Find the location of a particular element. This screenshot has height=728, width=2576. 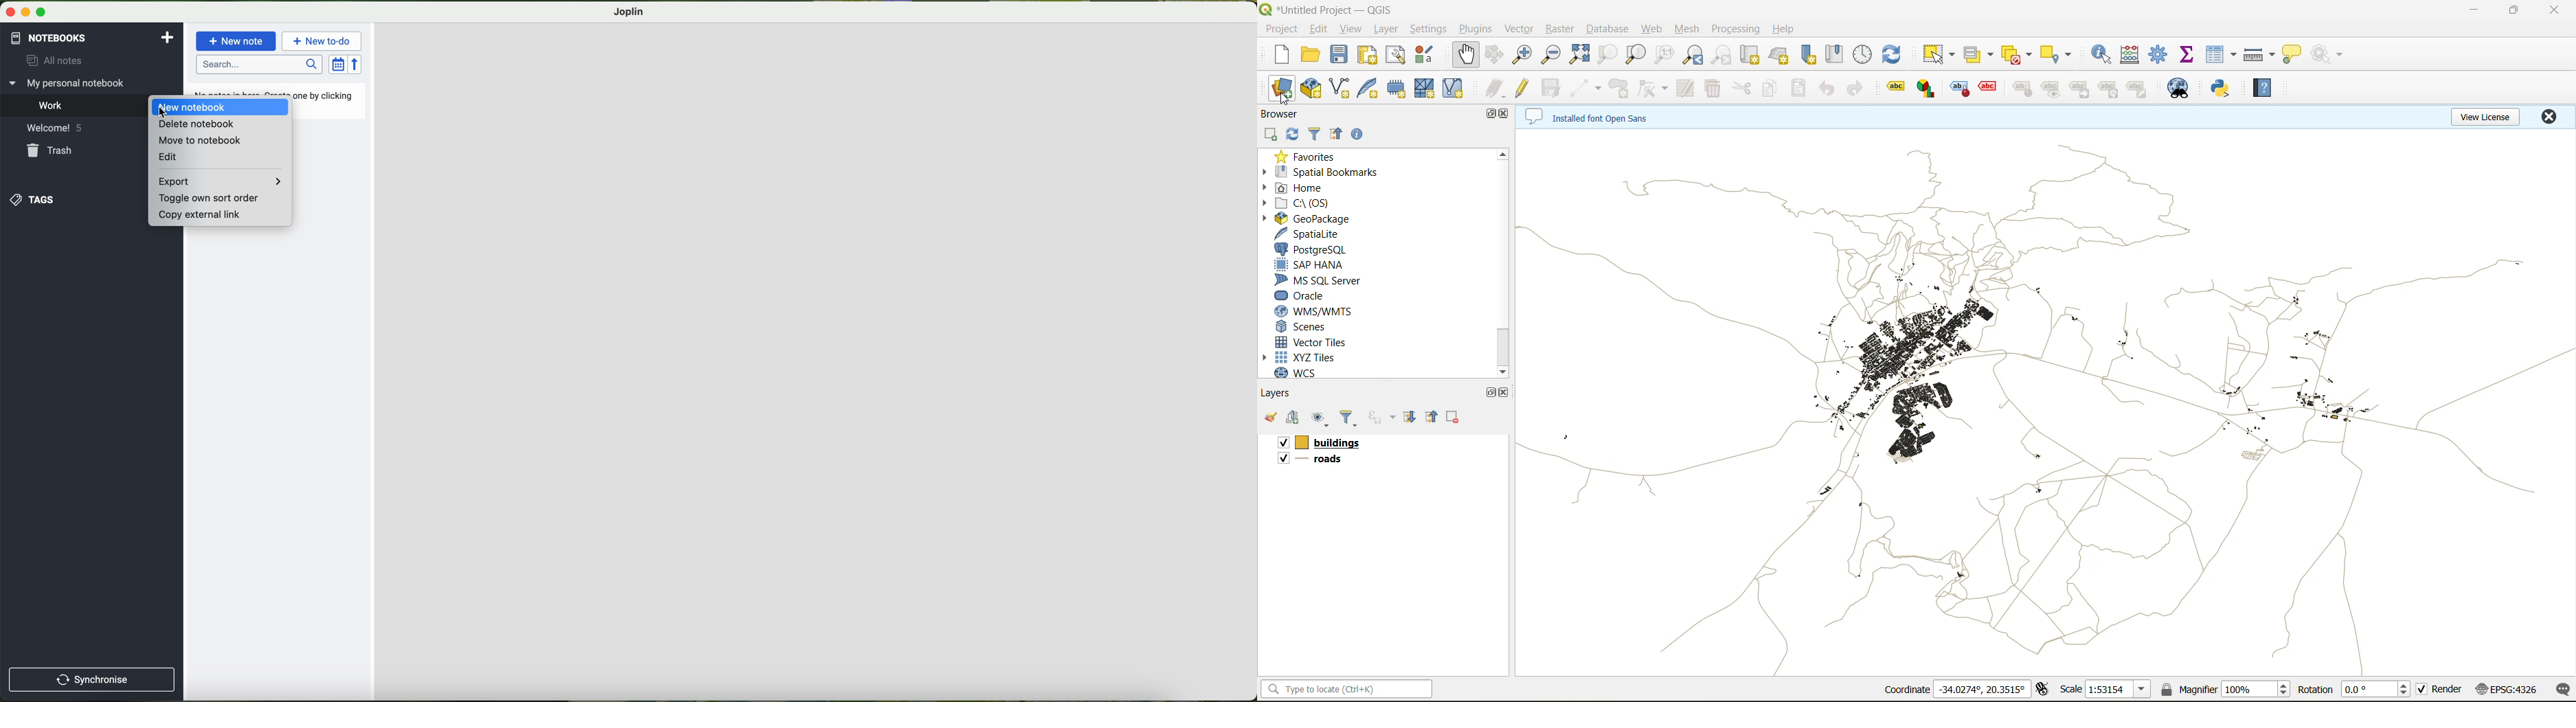

no notes in here. create one by clicking new note is located at coordinates (326, 100).